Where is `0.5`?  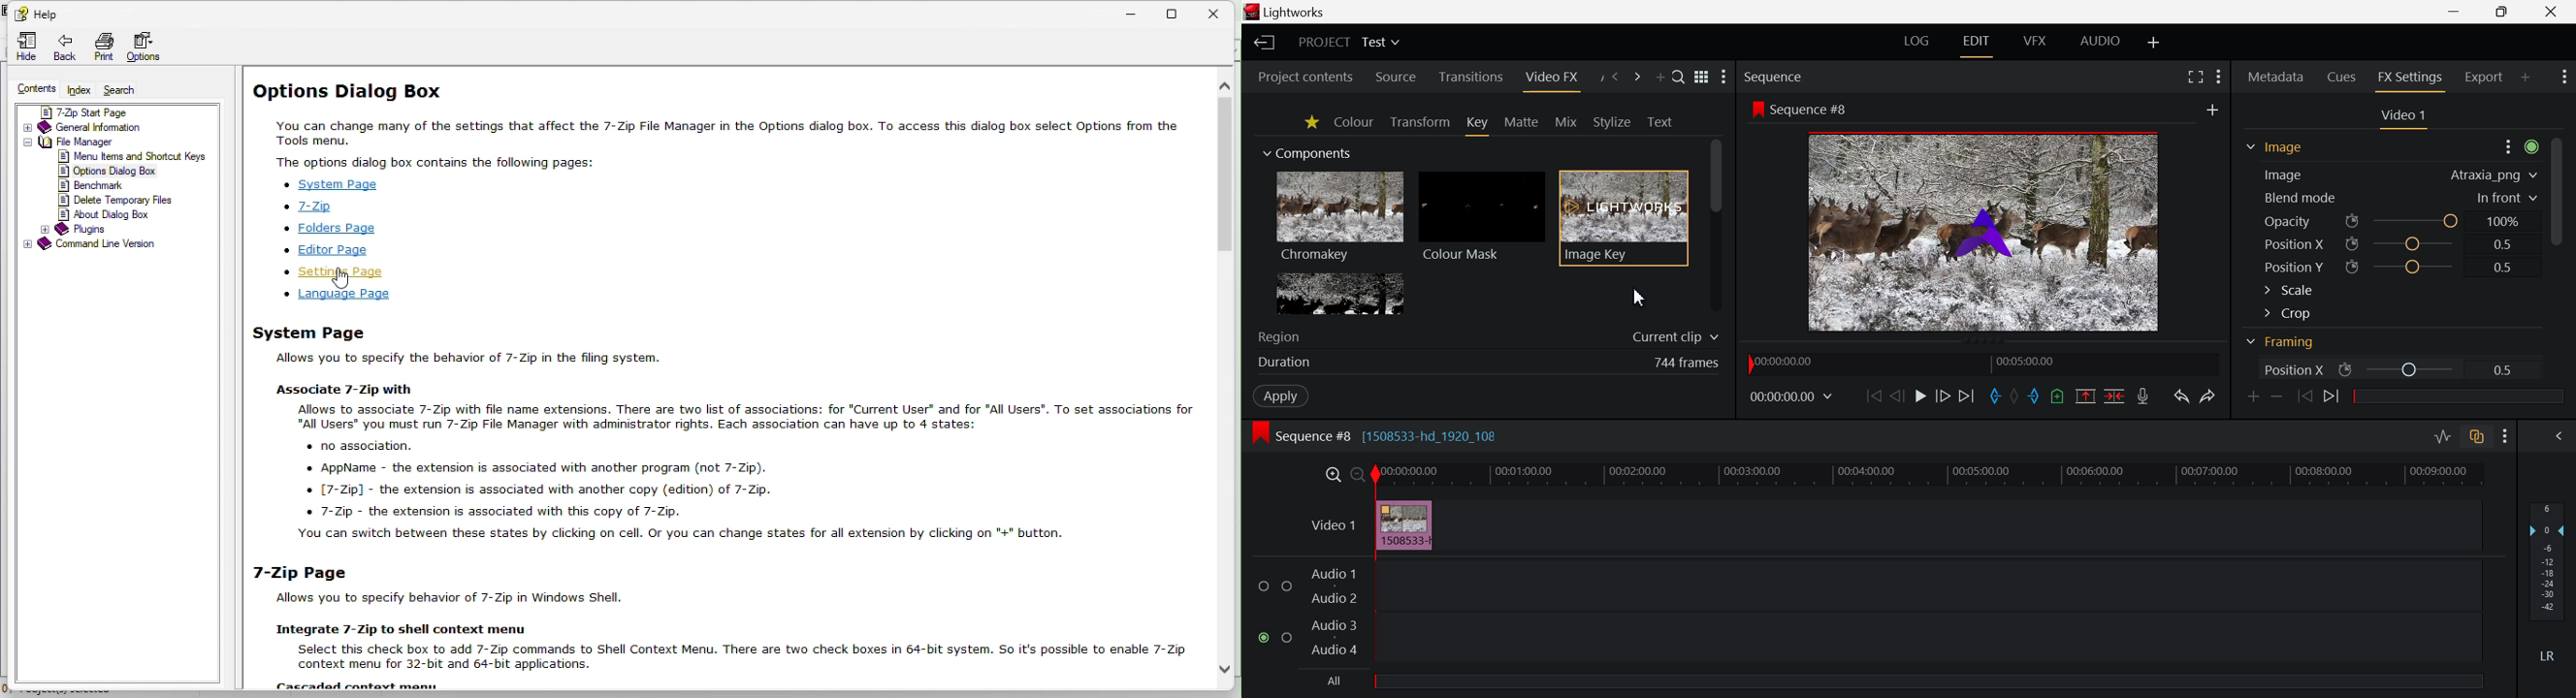
0.5 is located at coordinates (2504, 243).